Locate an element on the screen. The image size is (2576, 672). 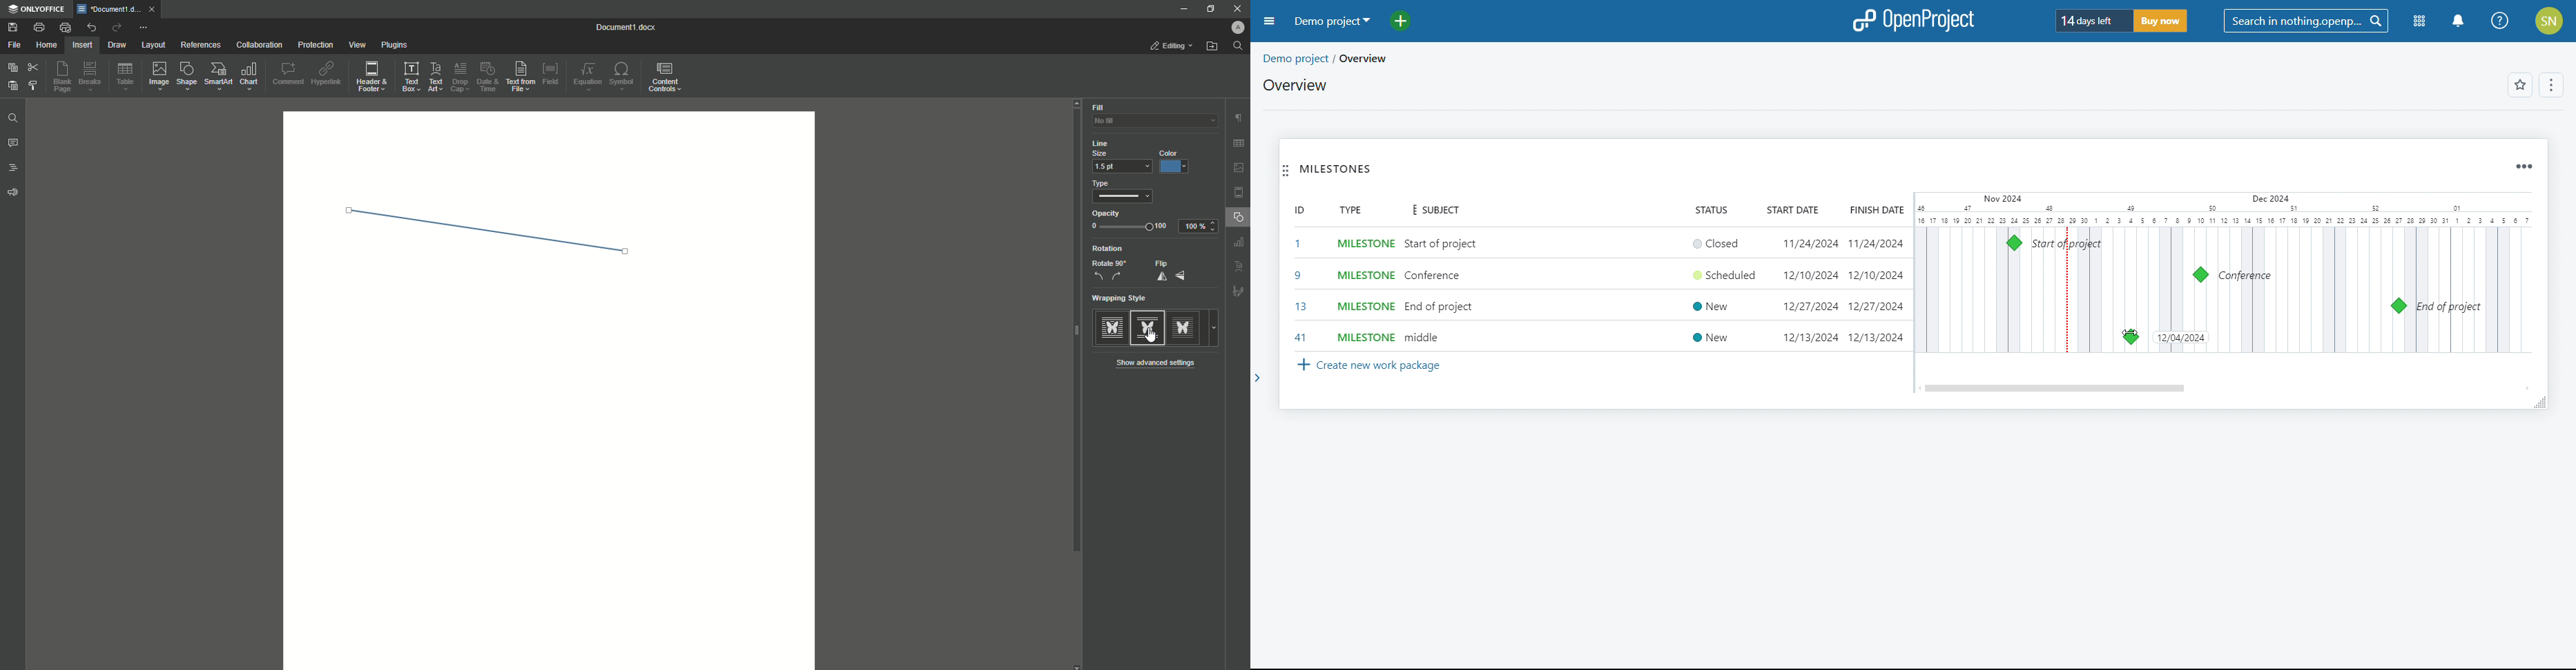
 is located at coordinates (1238, 293).